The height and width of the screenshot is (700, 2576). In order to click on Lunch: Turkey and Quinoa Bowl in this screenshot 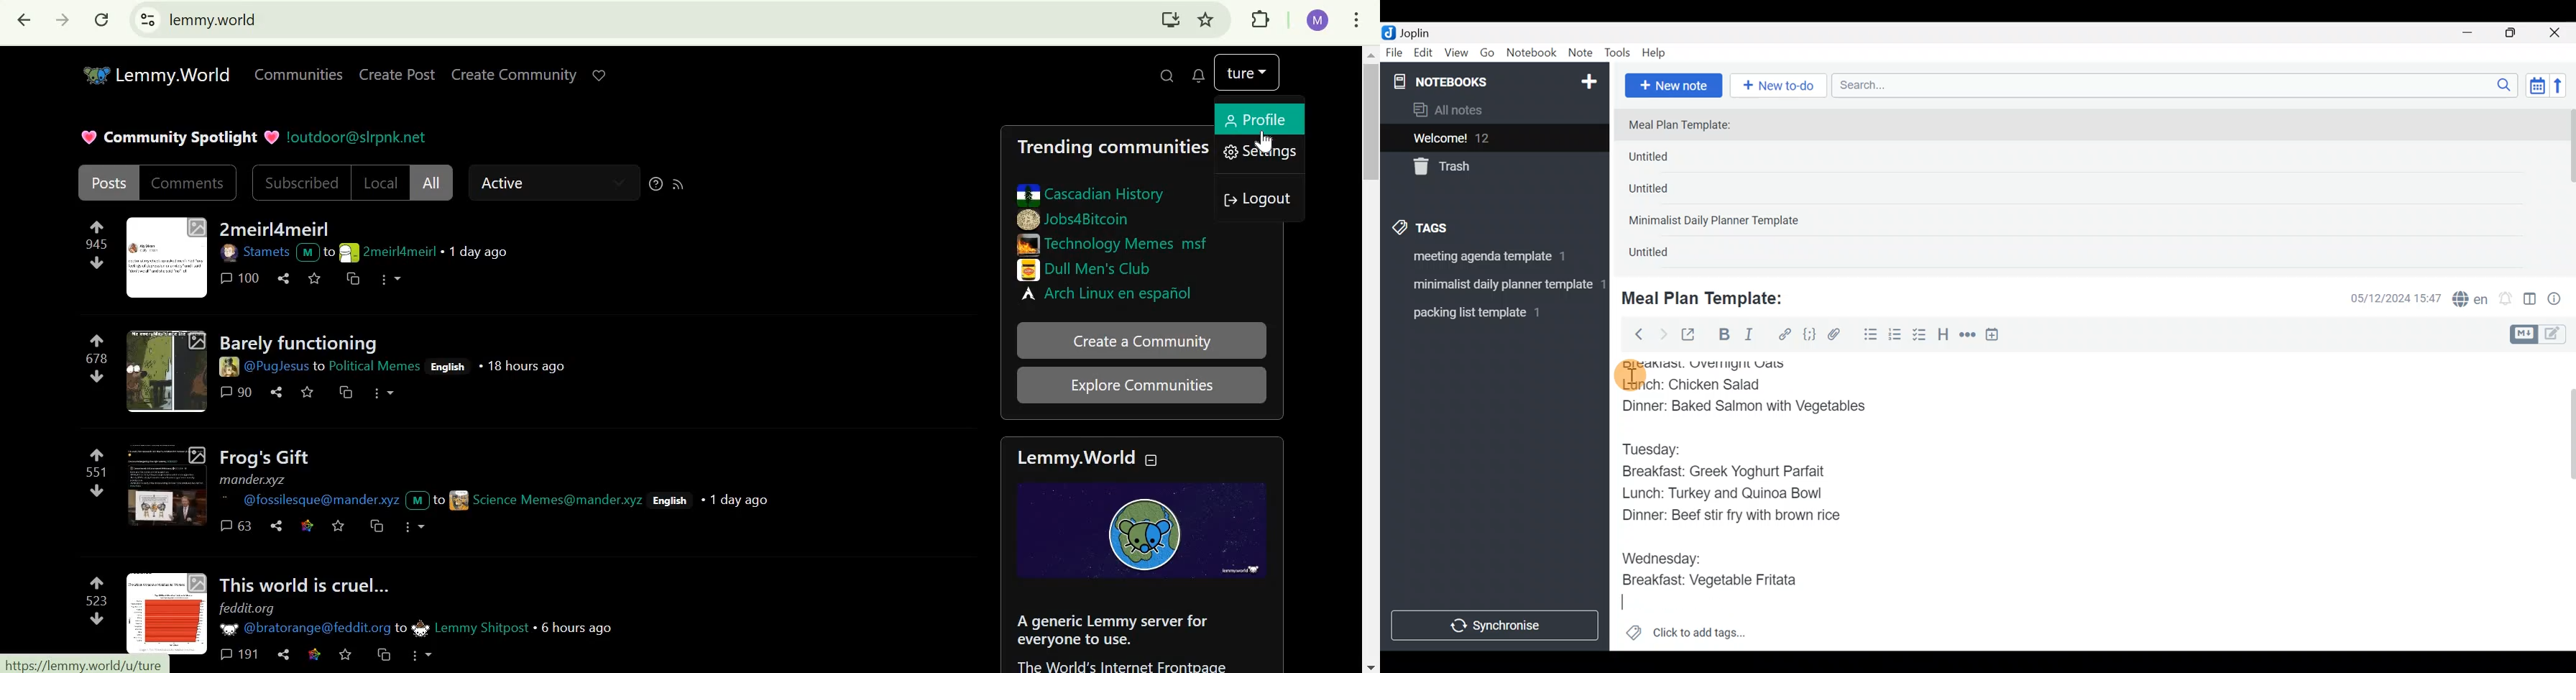, I will do `click(1726, 493)`.